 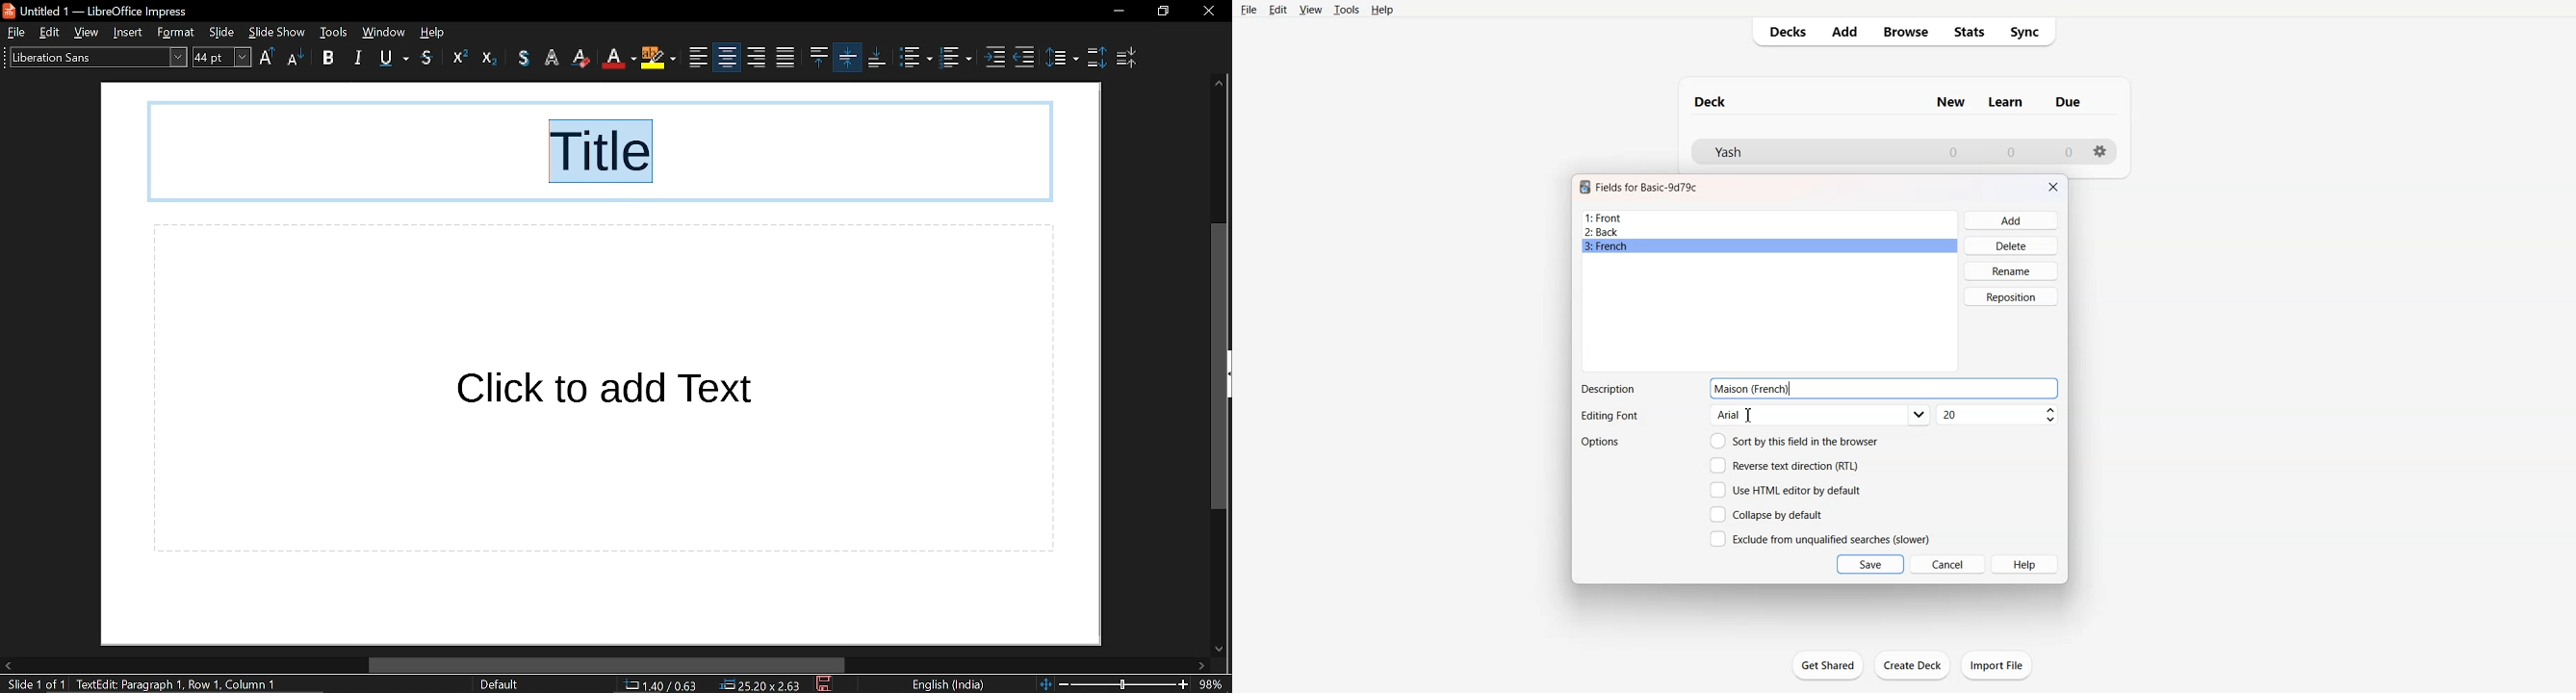 I want to click on Front, so click(x=1770, y=218).